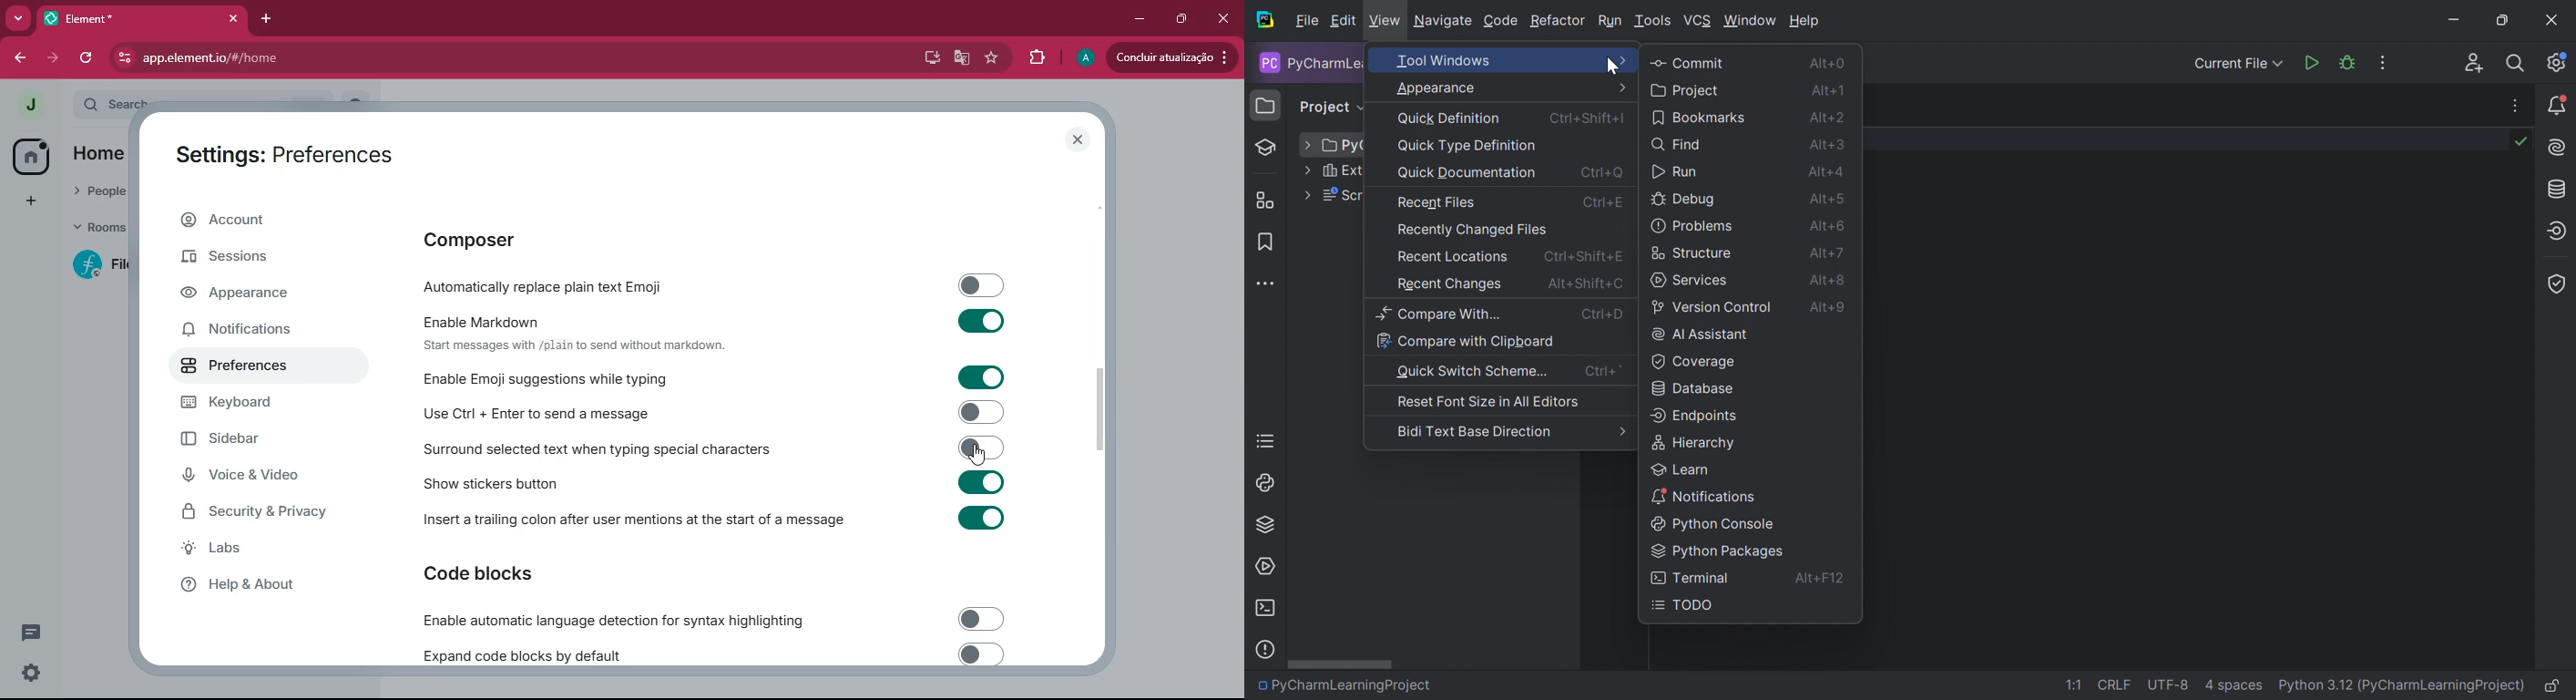  What do you see at coordinates (711, 448) in the screenshot?
I see `Surround selected text when typing special characters` at bounding box center [711, 448].